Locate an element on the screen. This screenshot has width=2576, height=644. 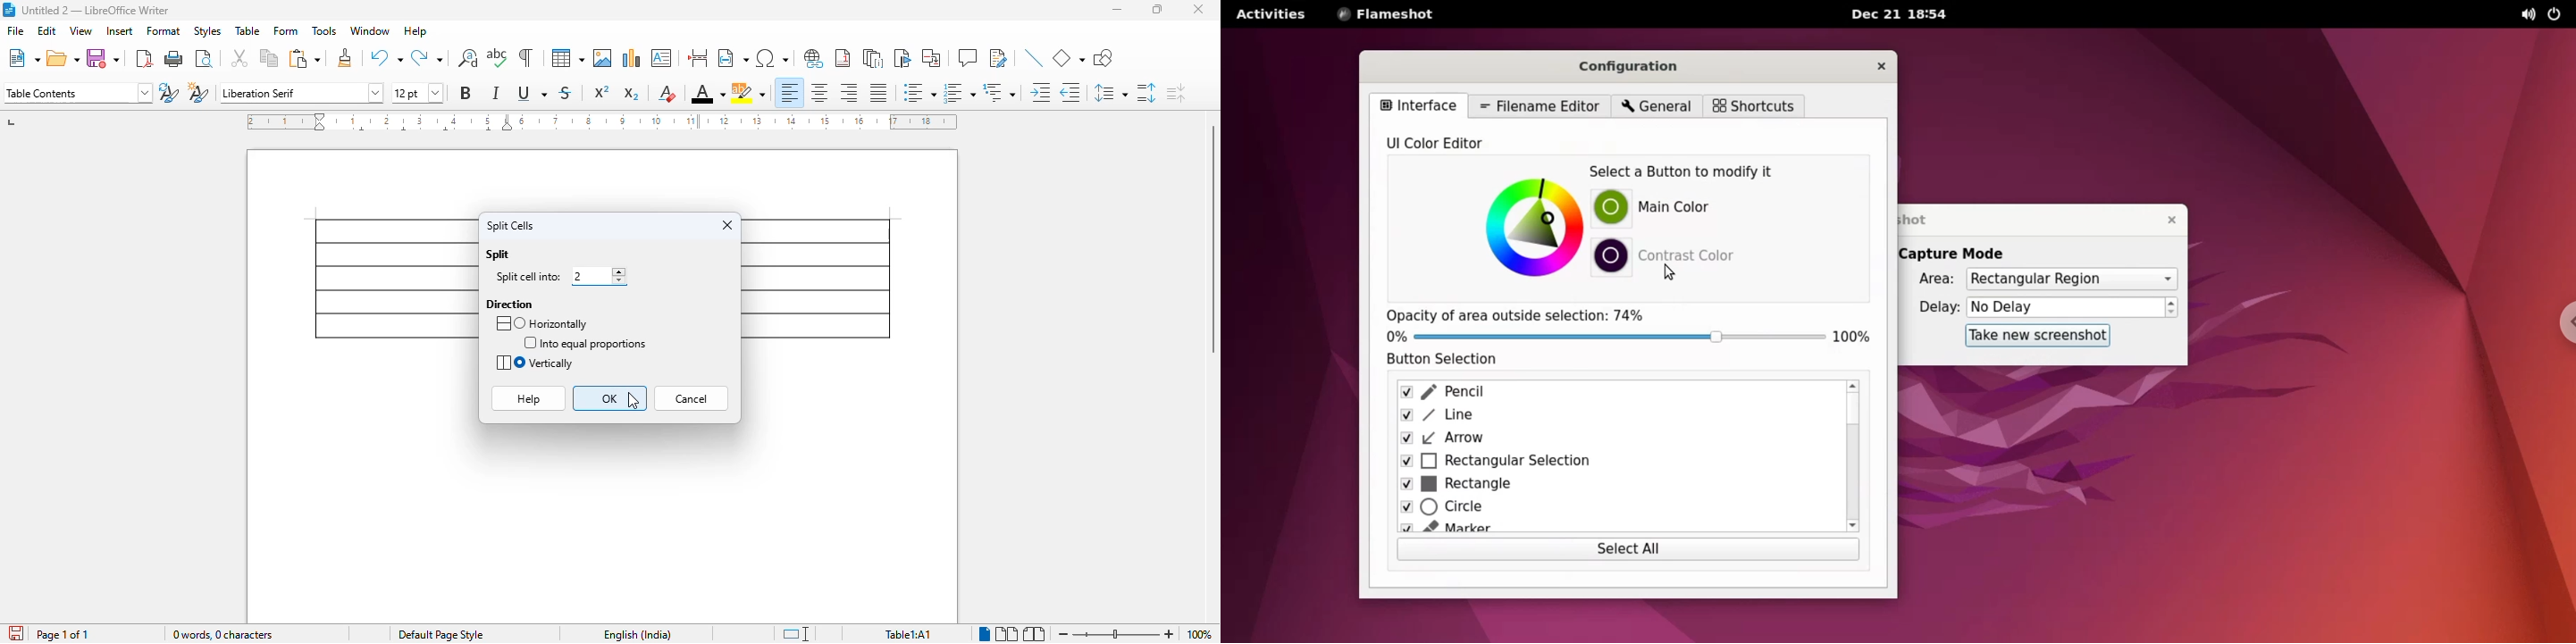
character highlighting color is located at coordinates (749, 93).